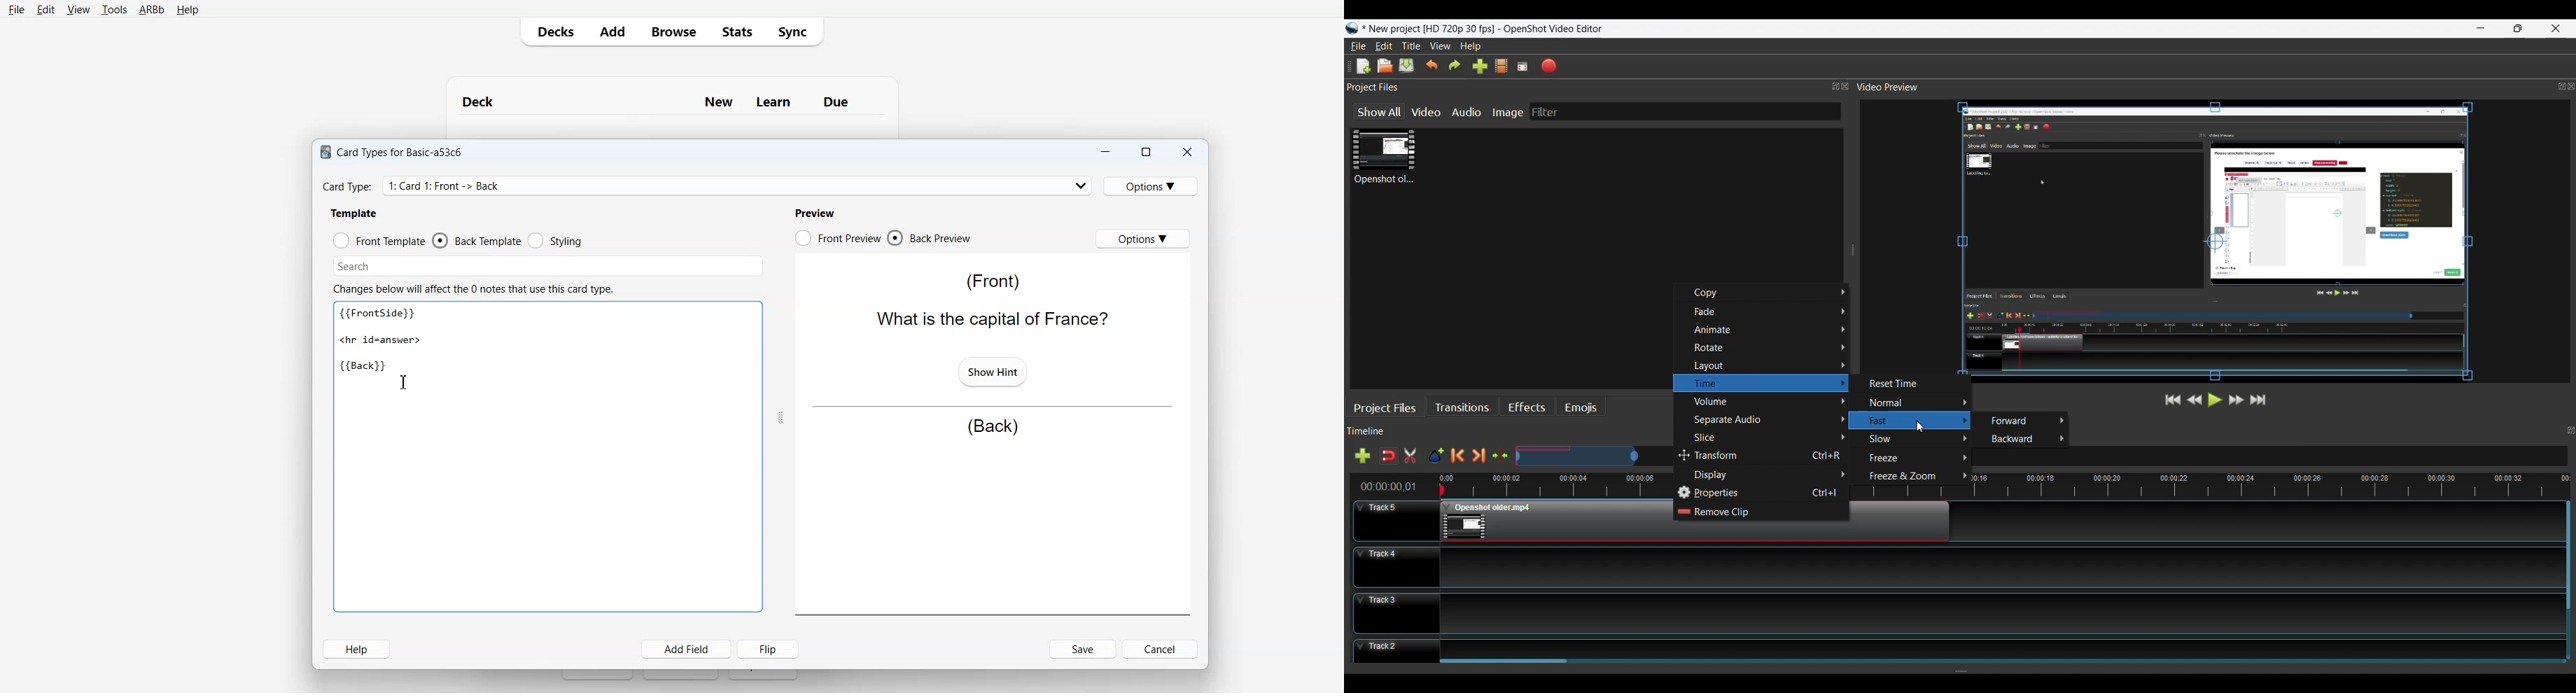 This screenshot has height=700, width=2576. Describe the element at coordinates (392, 151) in the screenshot. I see `Card Types for Basic-a53c6` at that location.